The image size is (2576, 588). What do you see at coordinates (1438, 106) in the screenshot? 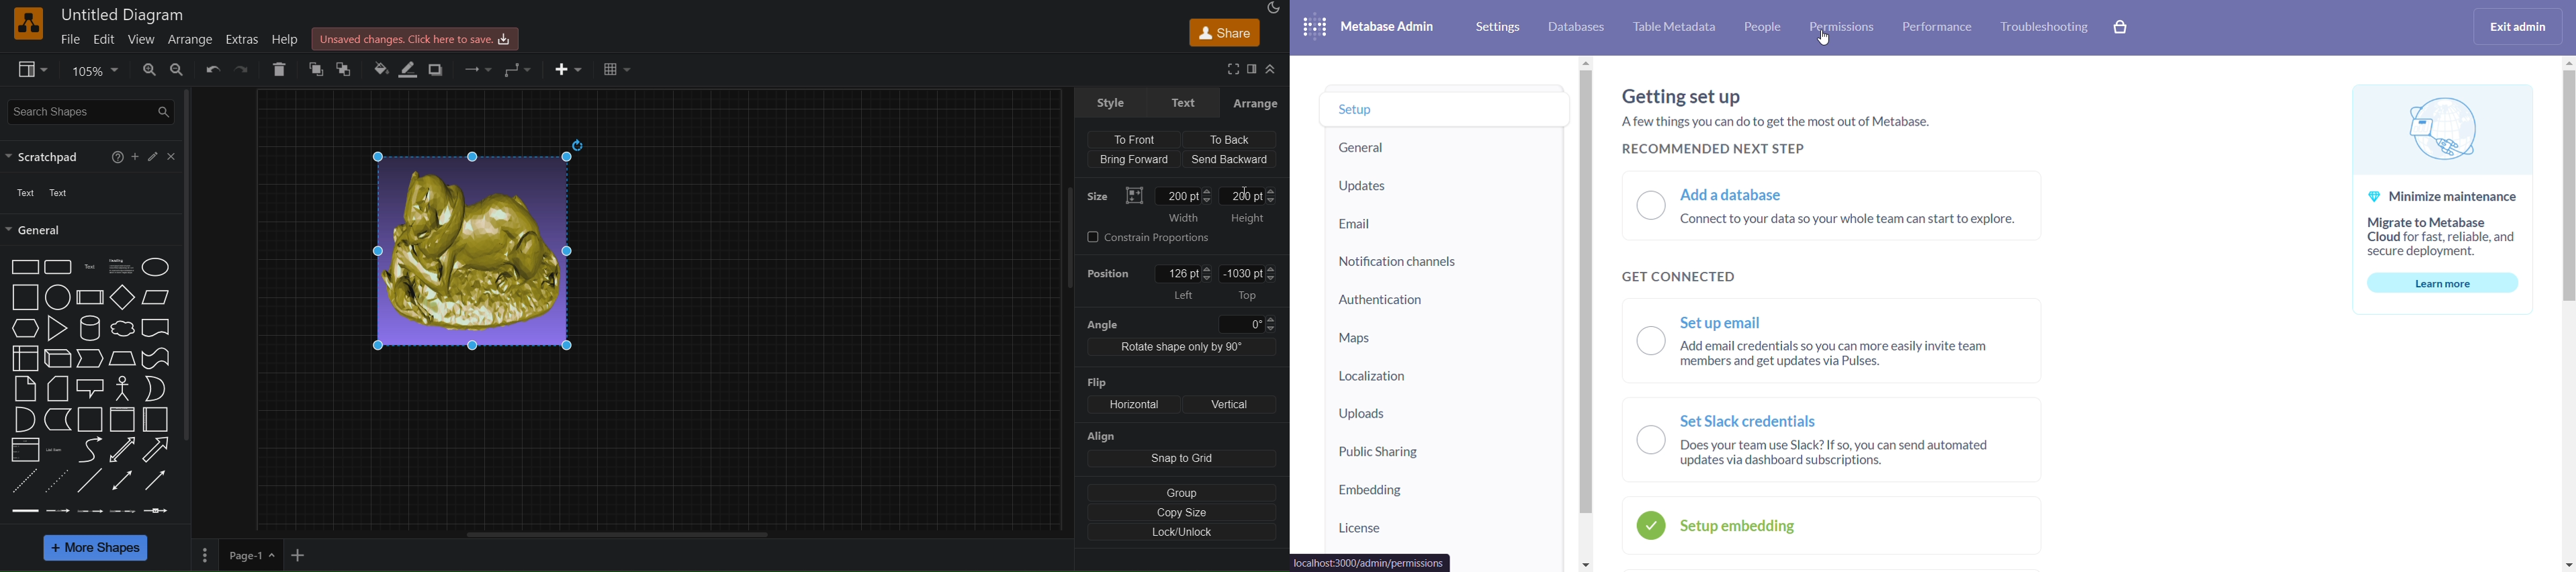
I see `setup` at bounding box center [1438, 106].